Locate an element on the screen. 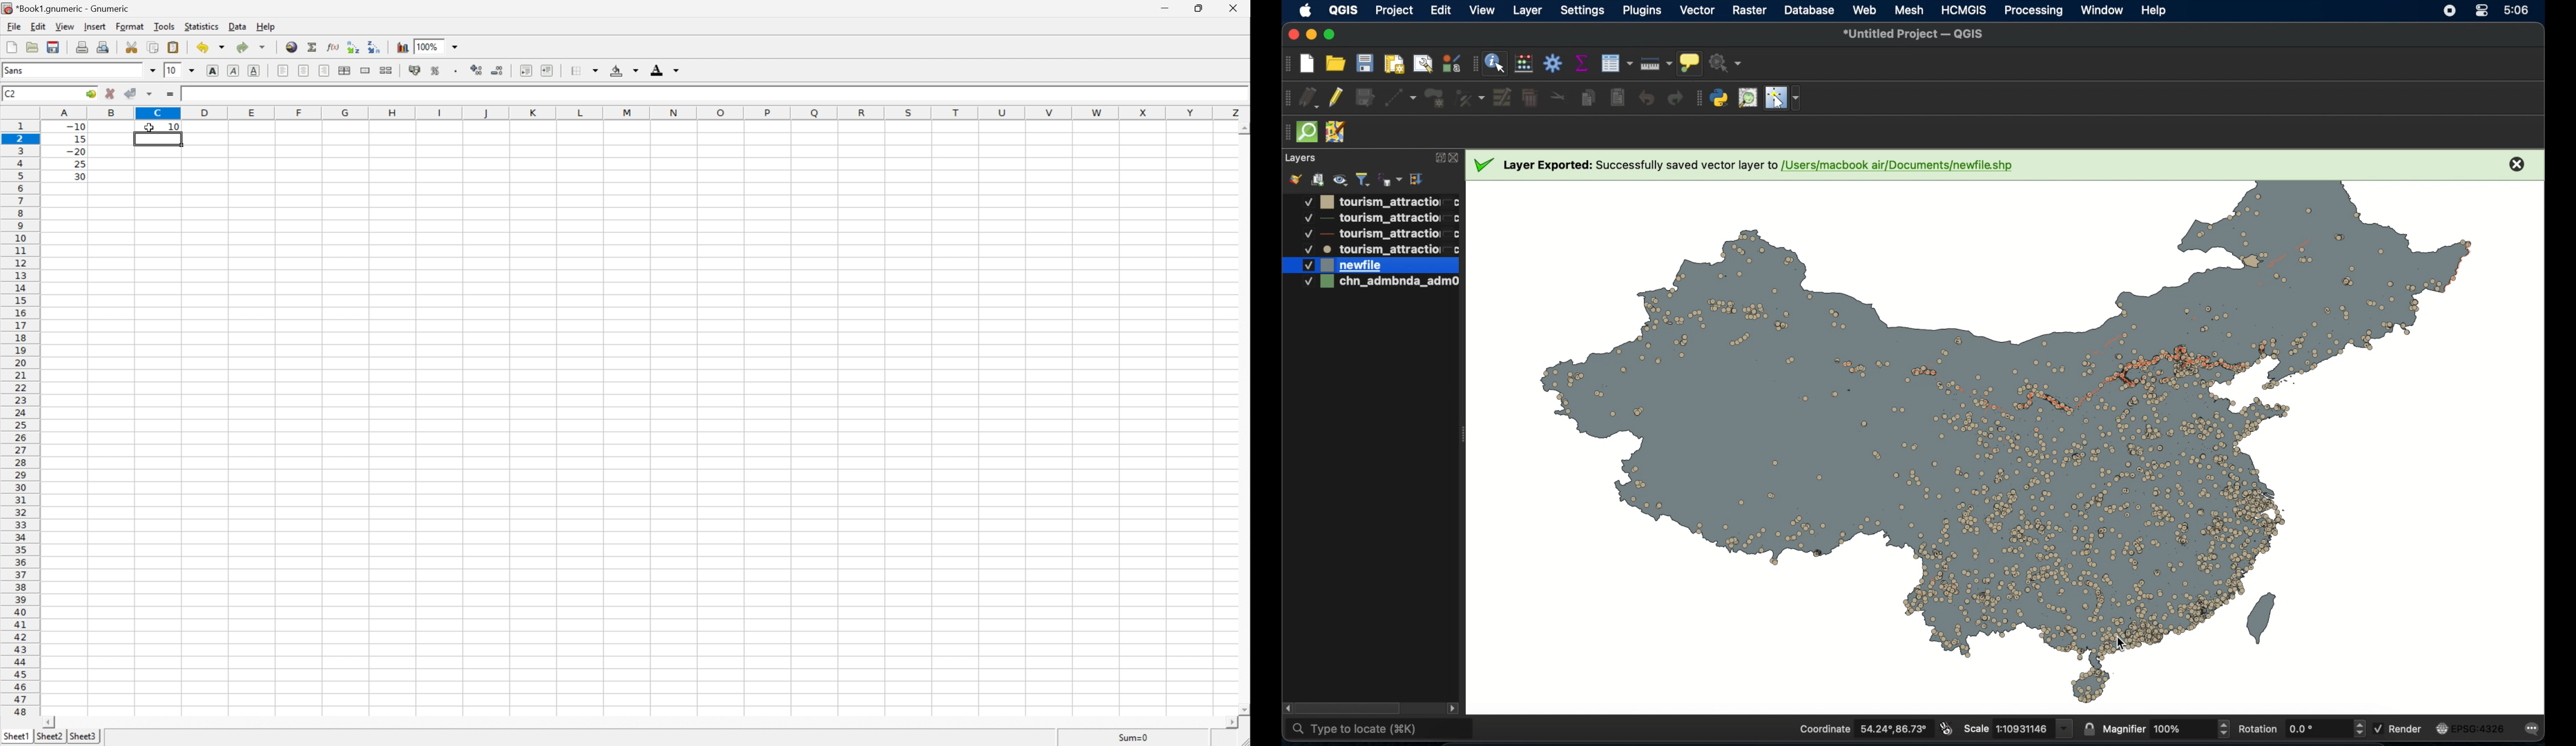  Scroll left is located at coordinates (51, 722).